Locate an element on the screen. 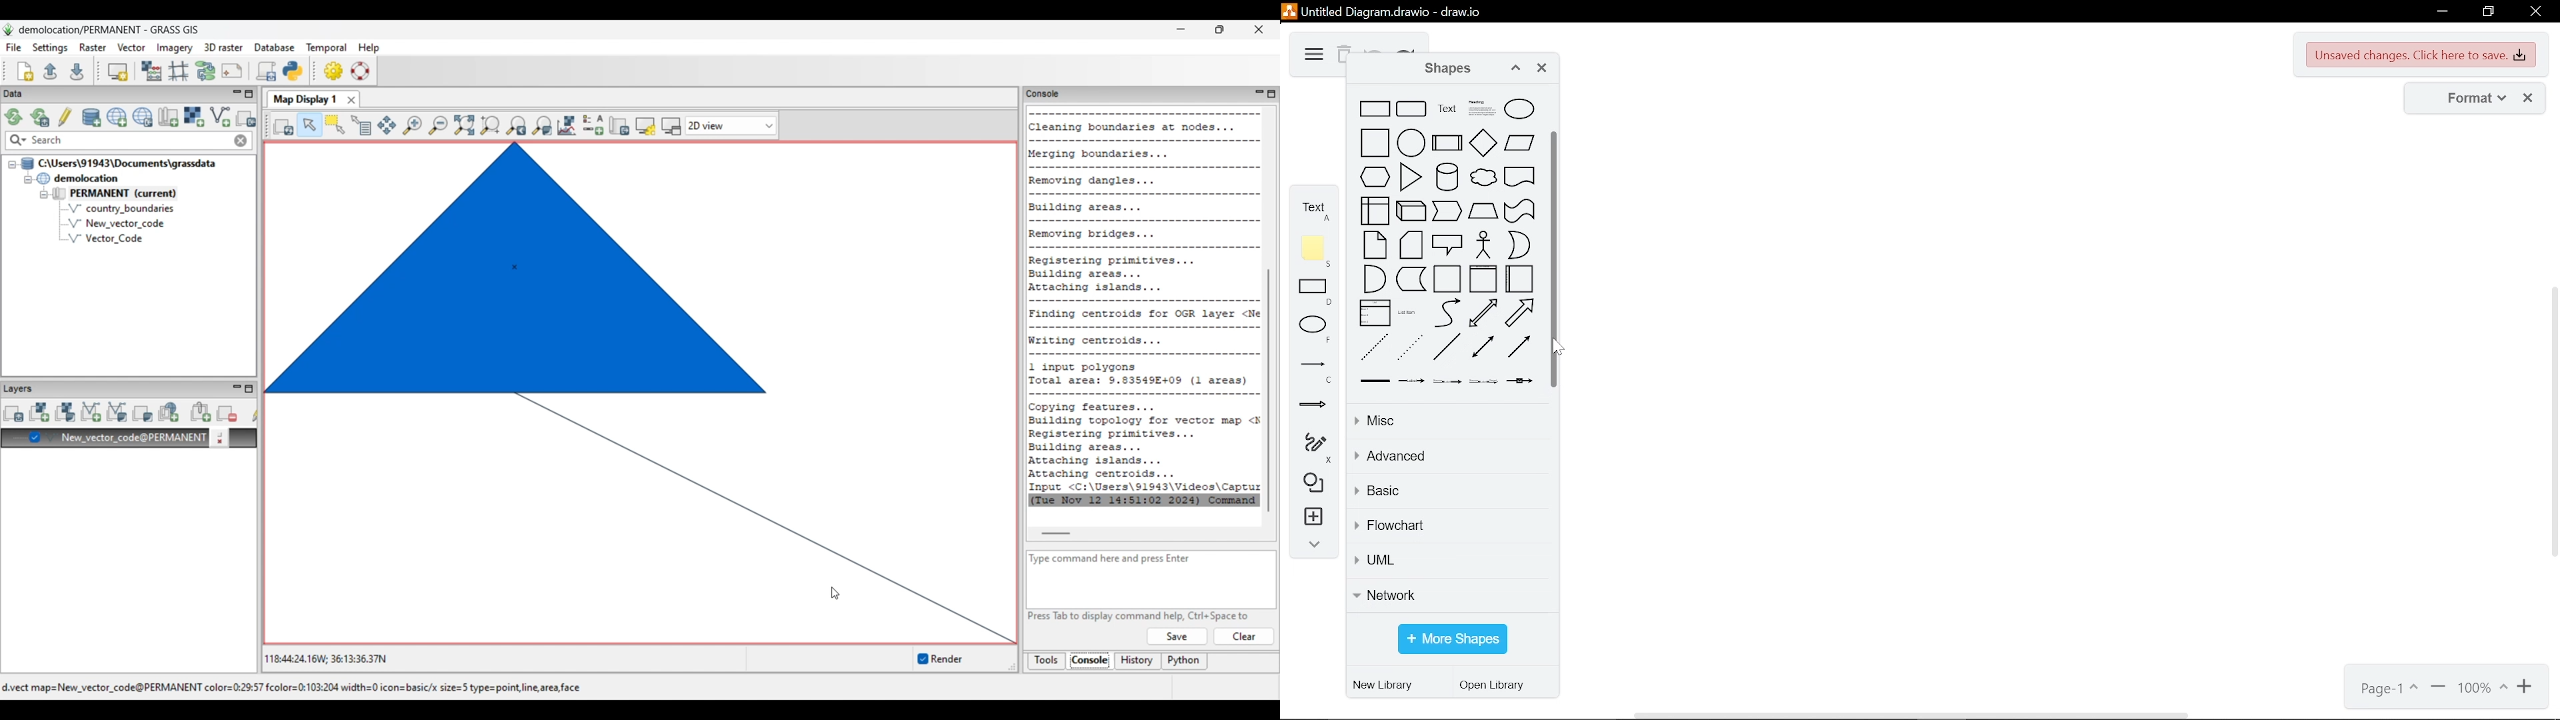  delete is located at coordinates (1343, 56).